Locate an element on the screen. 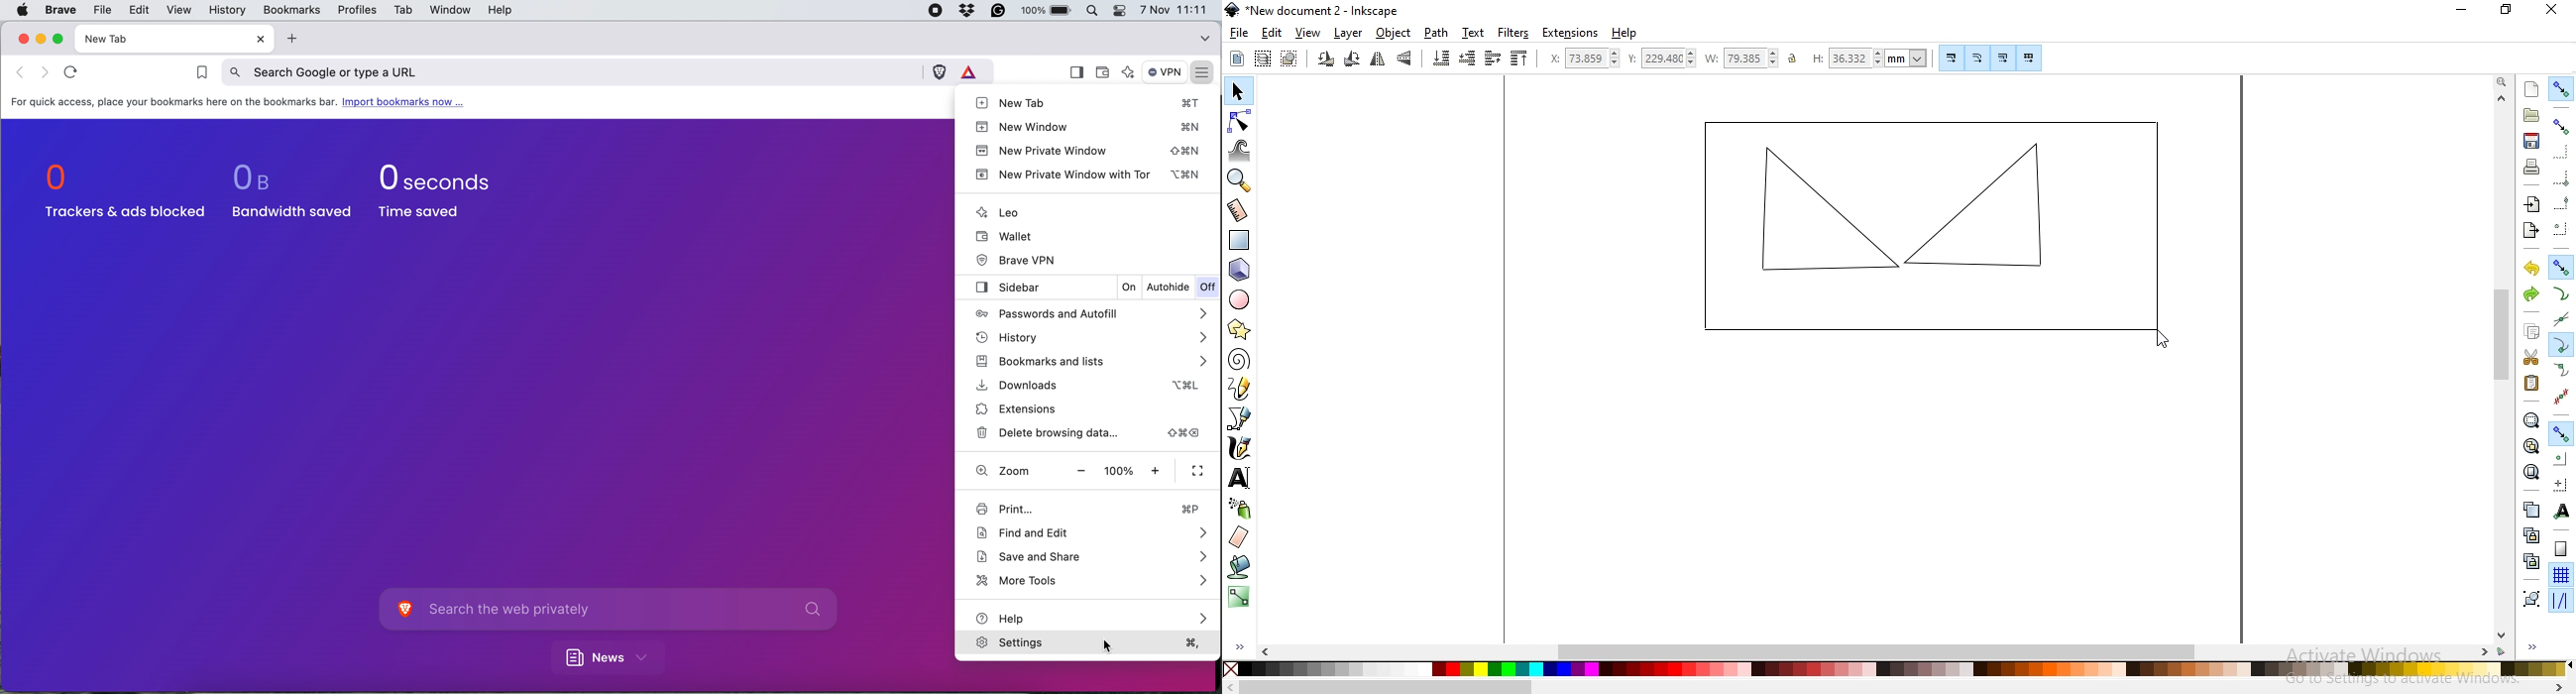 The width and height of the screenshot is (2576, 700). select and transform objects is located at coordinates (1237, 91).